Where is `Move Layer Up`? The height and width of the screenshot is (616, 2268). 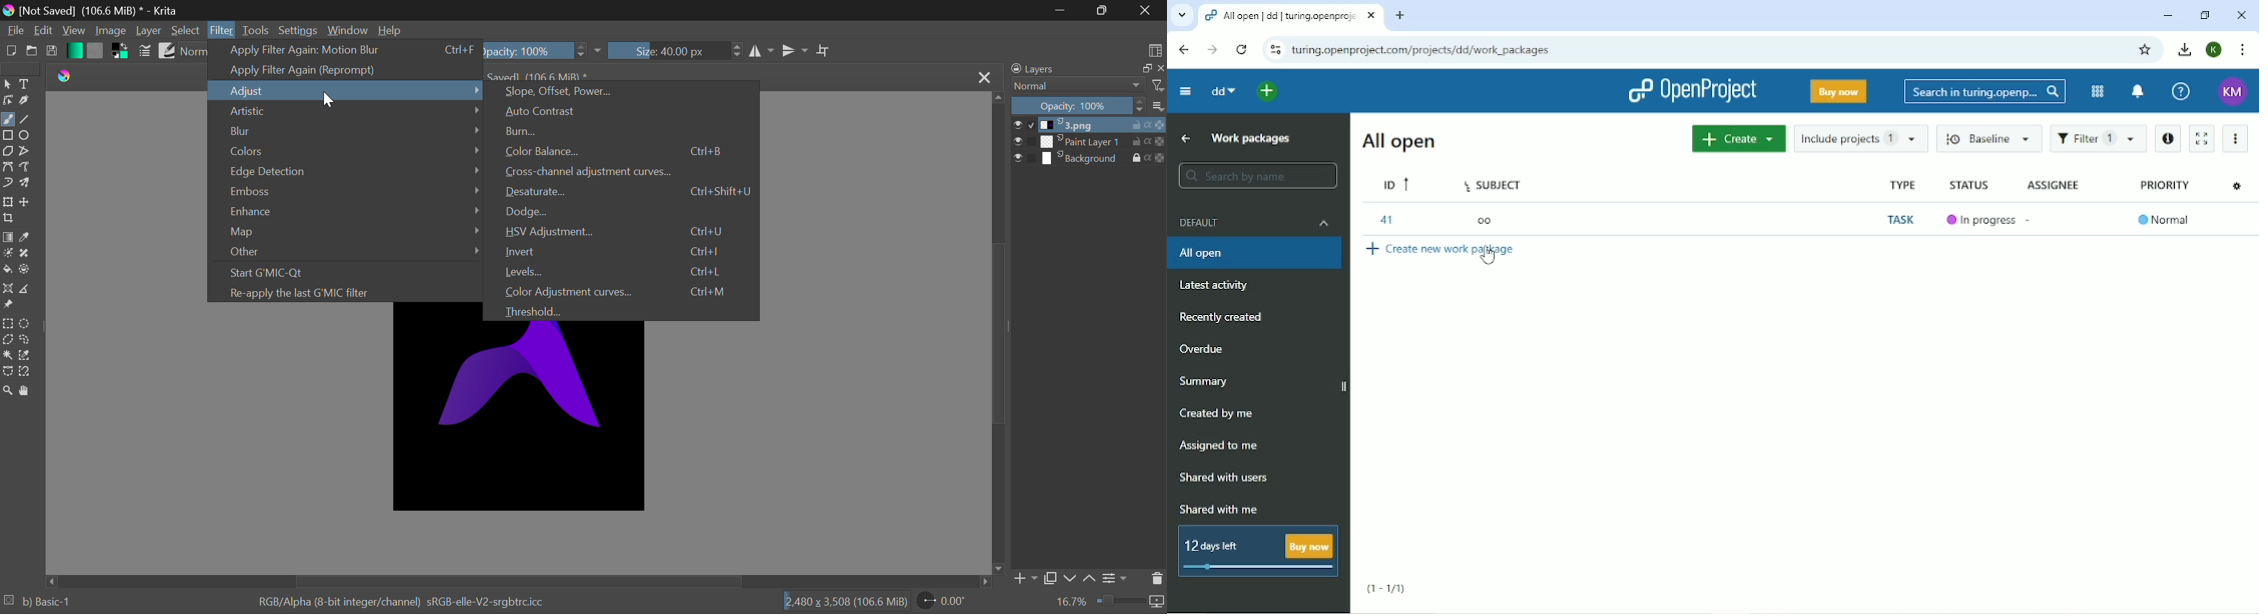
Move Layer Up is located at coordinates (1091, 578).